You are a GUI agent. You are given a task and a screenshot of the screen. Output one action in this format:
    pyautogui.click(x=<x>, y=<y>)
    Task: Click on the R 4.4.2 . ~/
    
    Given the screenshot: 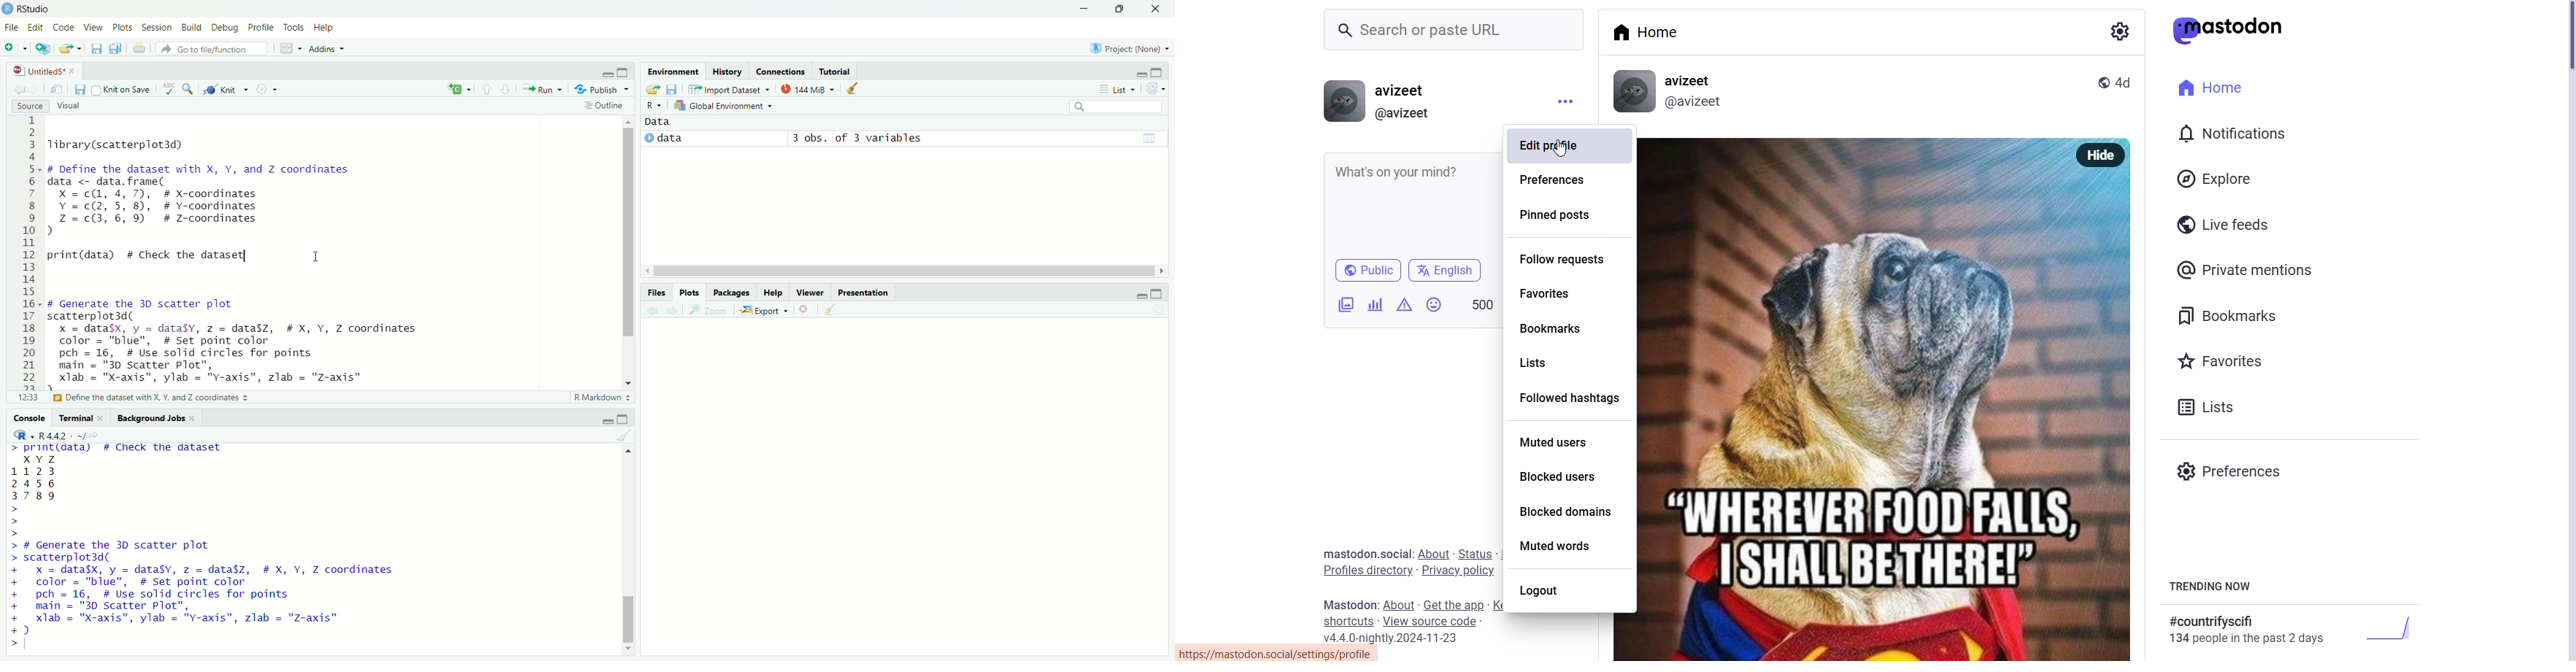 What is the action you would take?
    pyautogui.click(x=62, y=436)
    